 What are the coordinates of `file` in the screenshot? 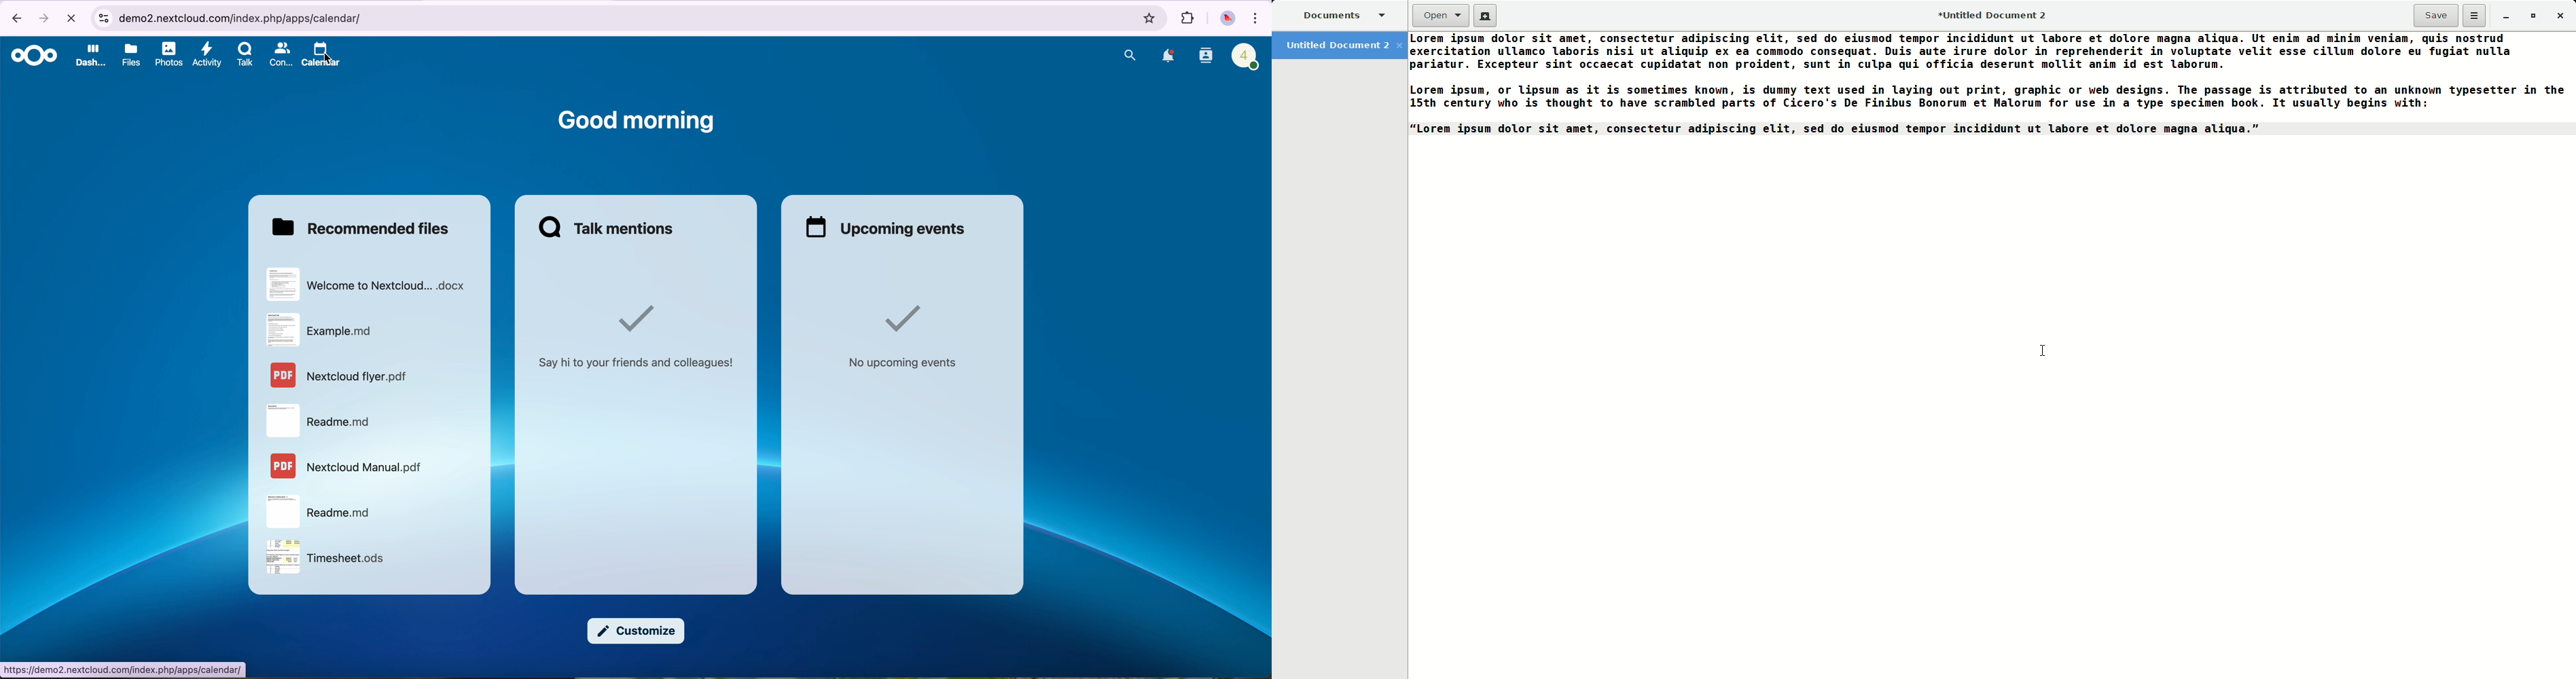 It's located at (320, 421).